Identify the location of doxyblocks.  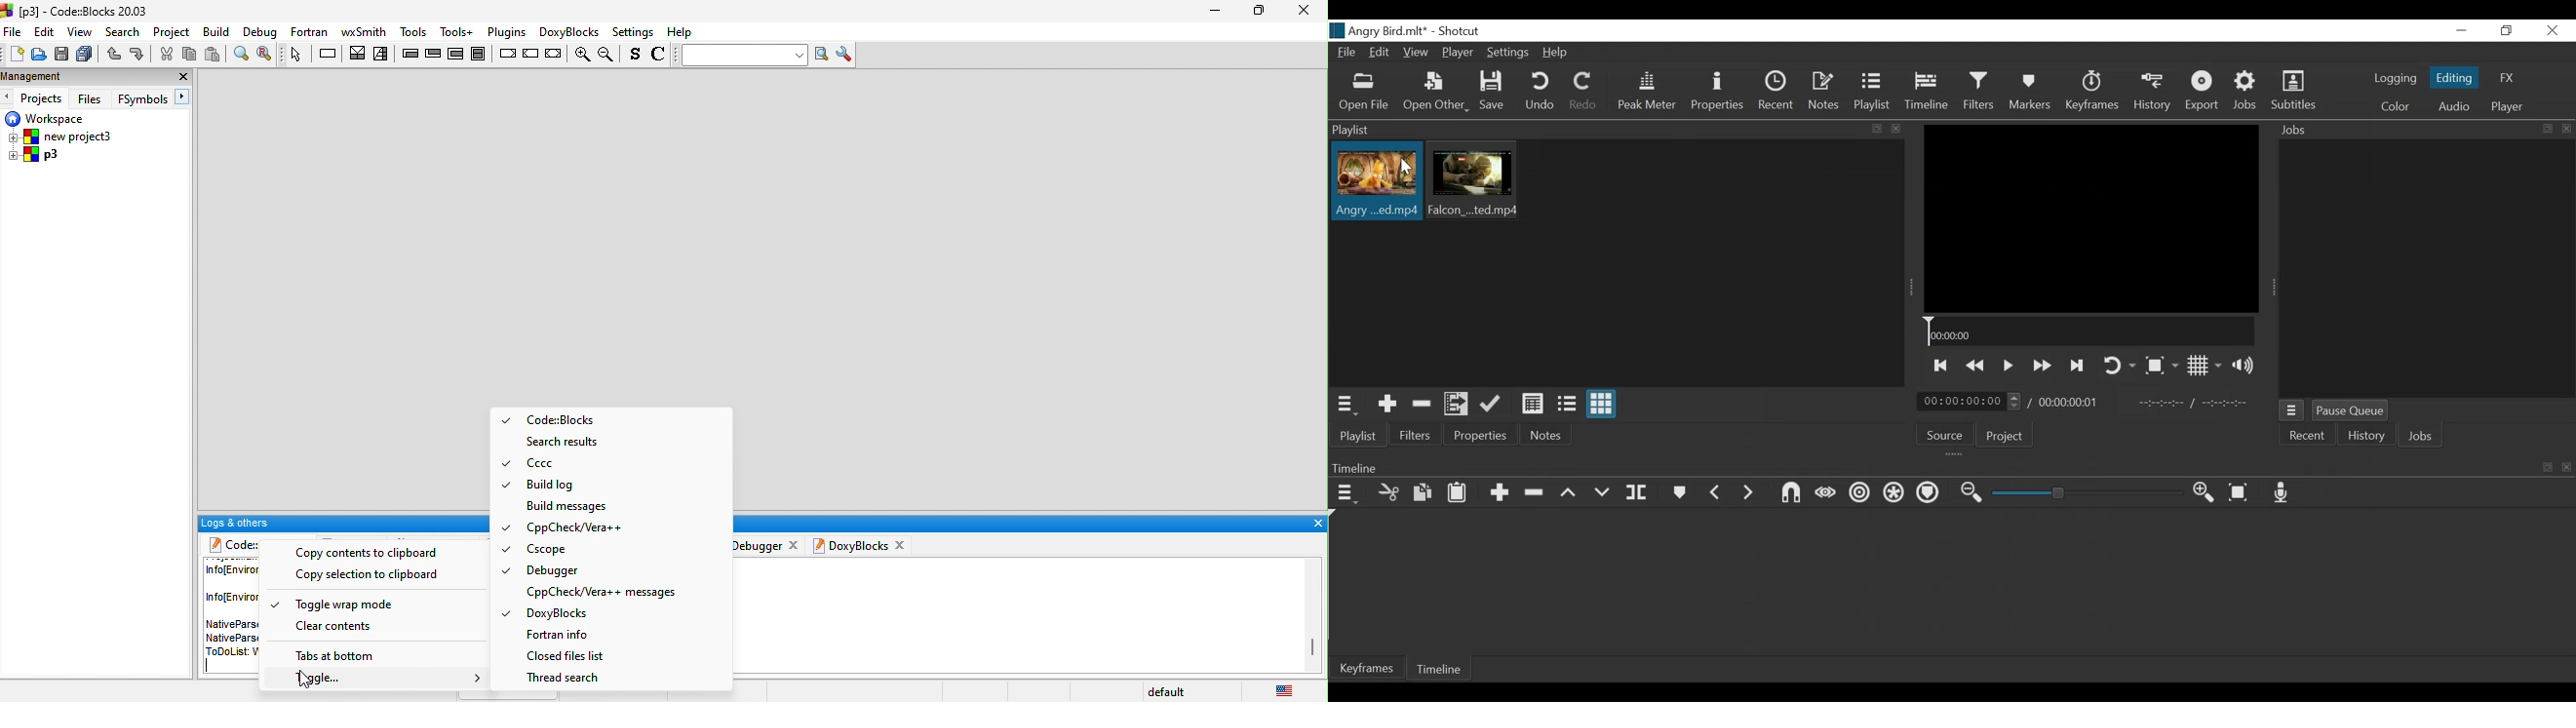
(589, 615).